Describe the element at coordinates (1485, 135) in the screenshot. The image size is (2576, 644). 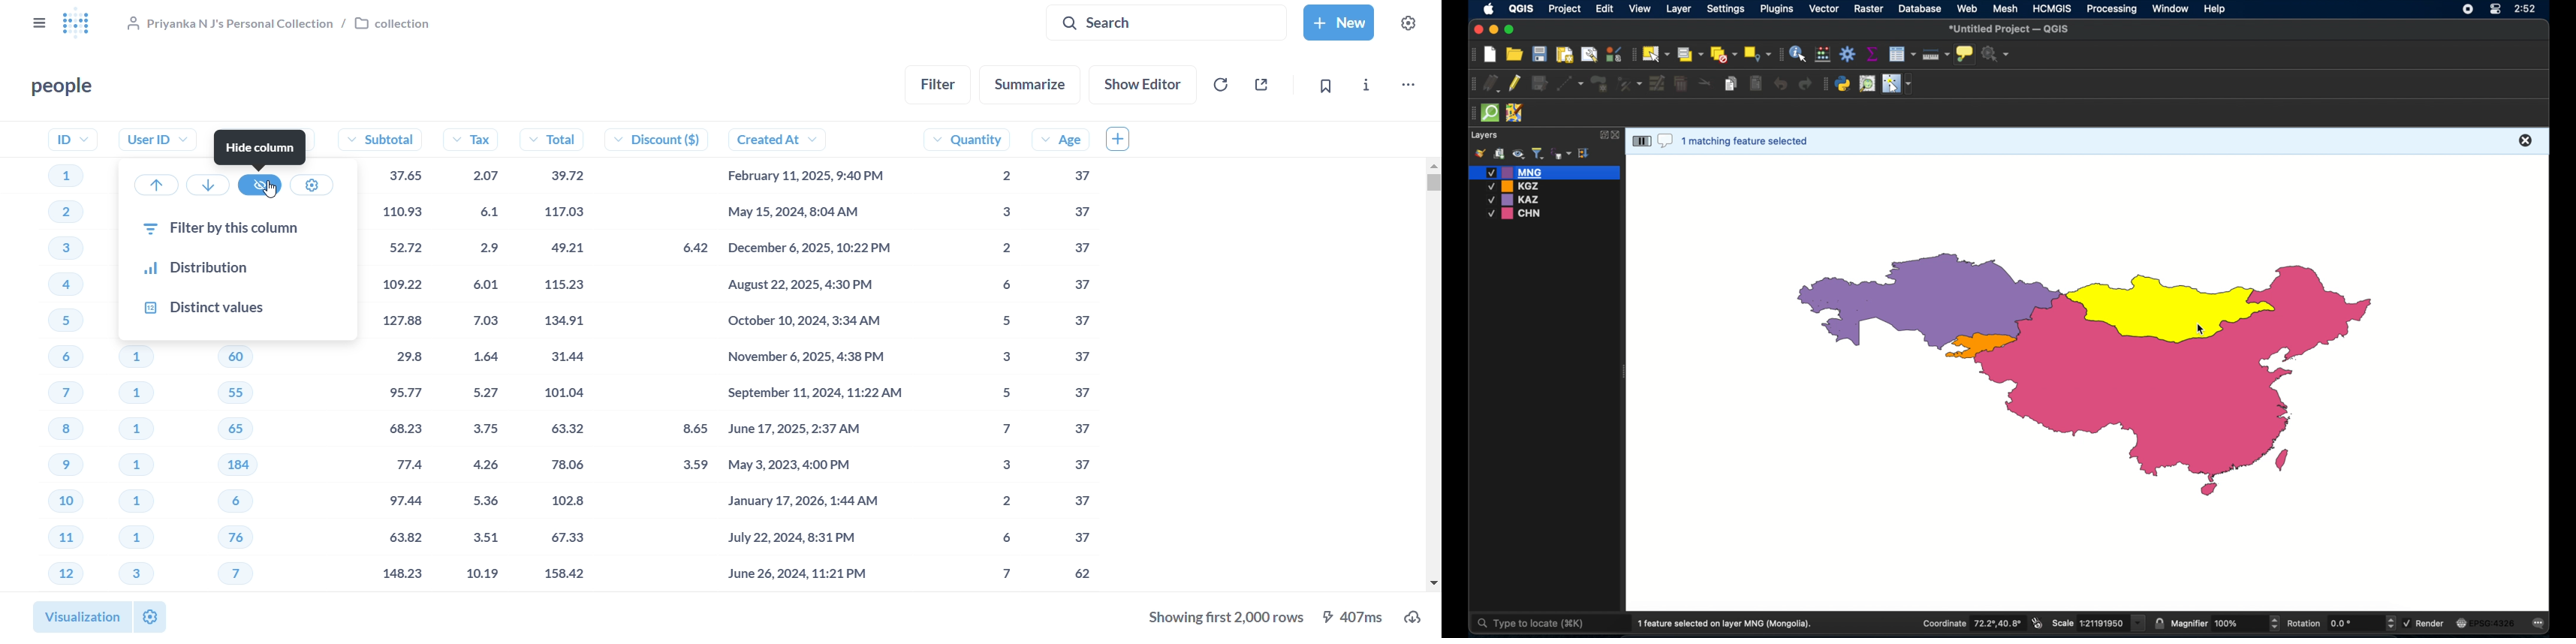
I see `layers` at that location.